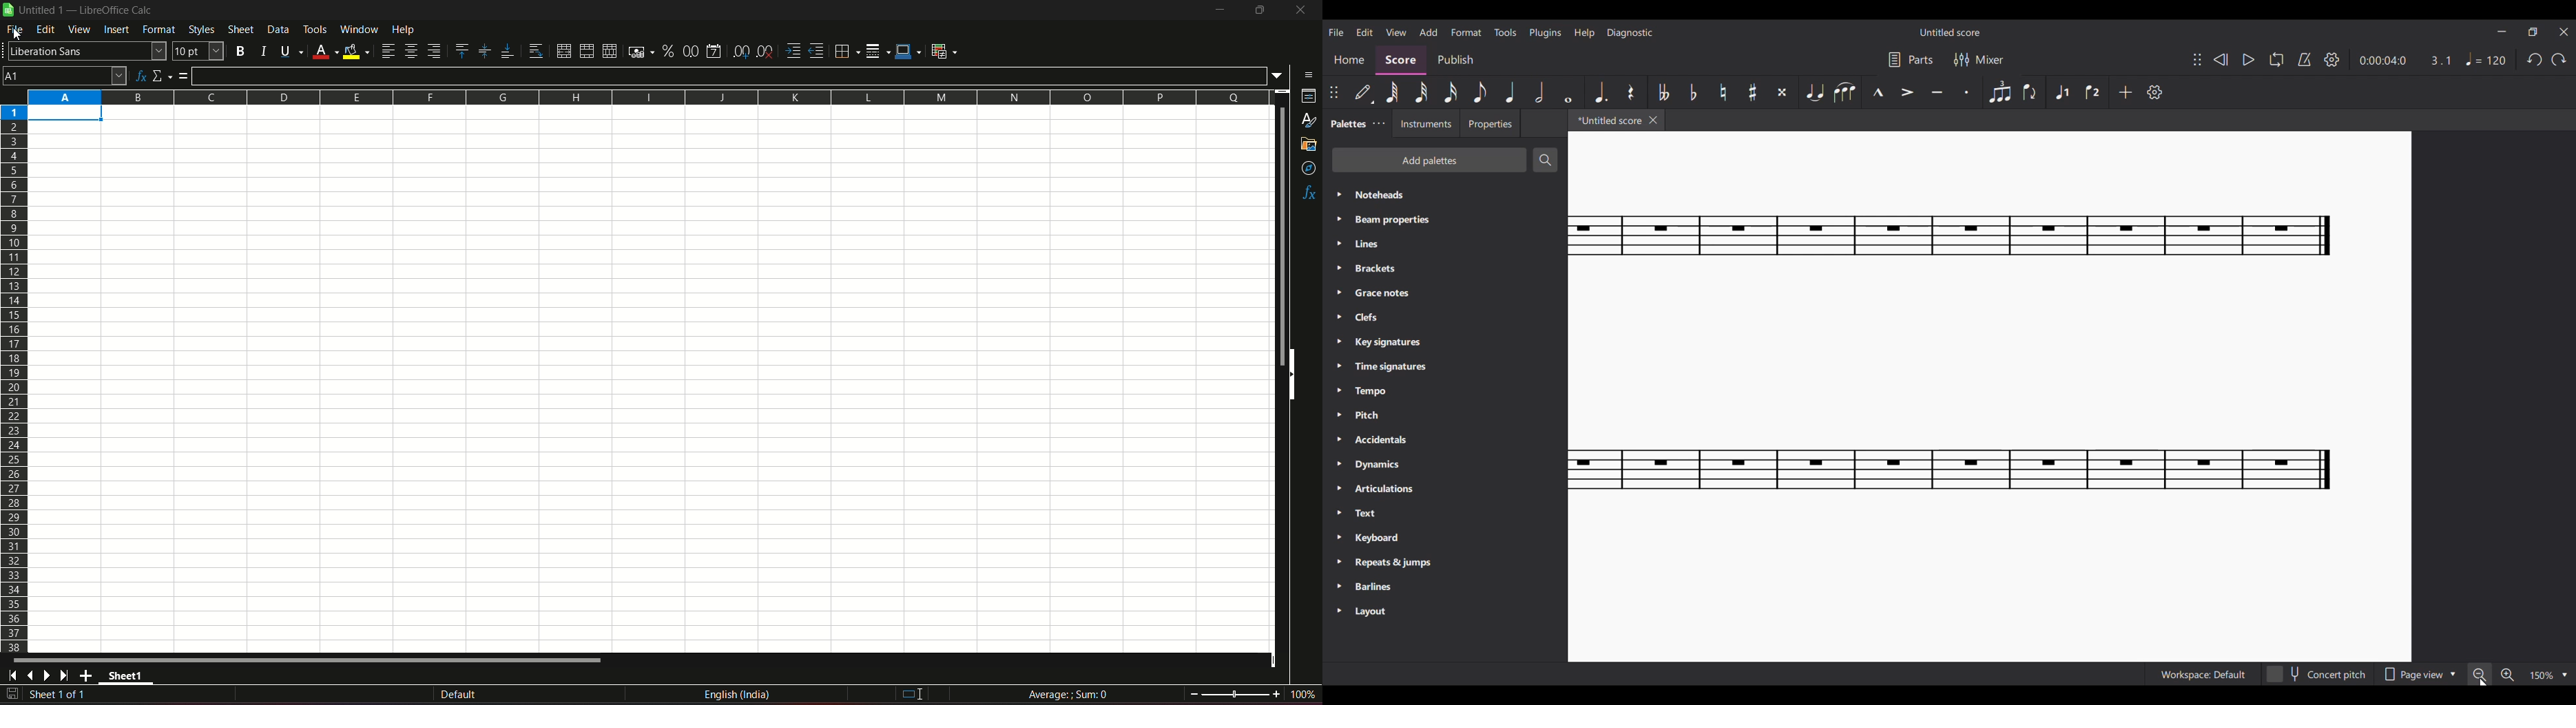 The image size is (2576, 728). I want to click on Mixer settings, so click(1979, 59).